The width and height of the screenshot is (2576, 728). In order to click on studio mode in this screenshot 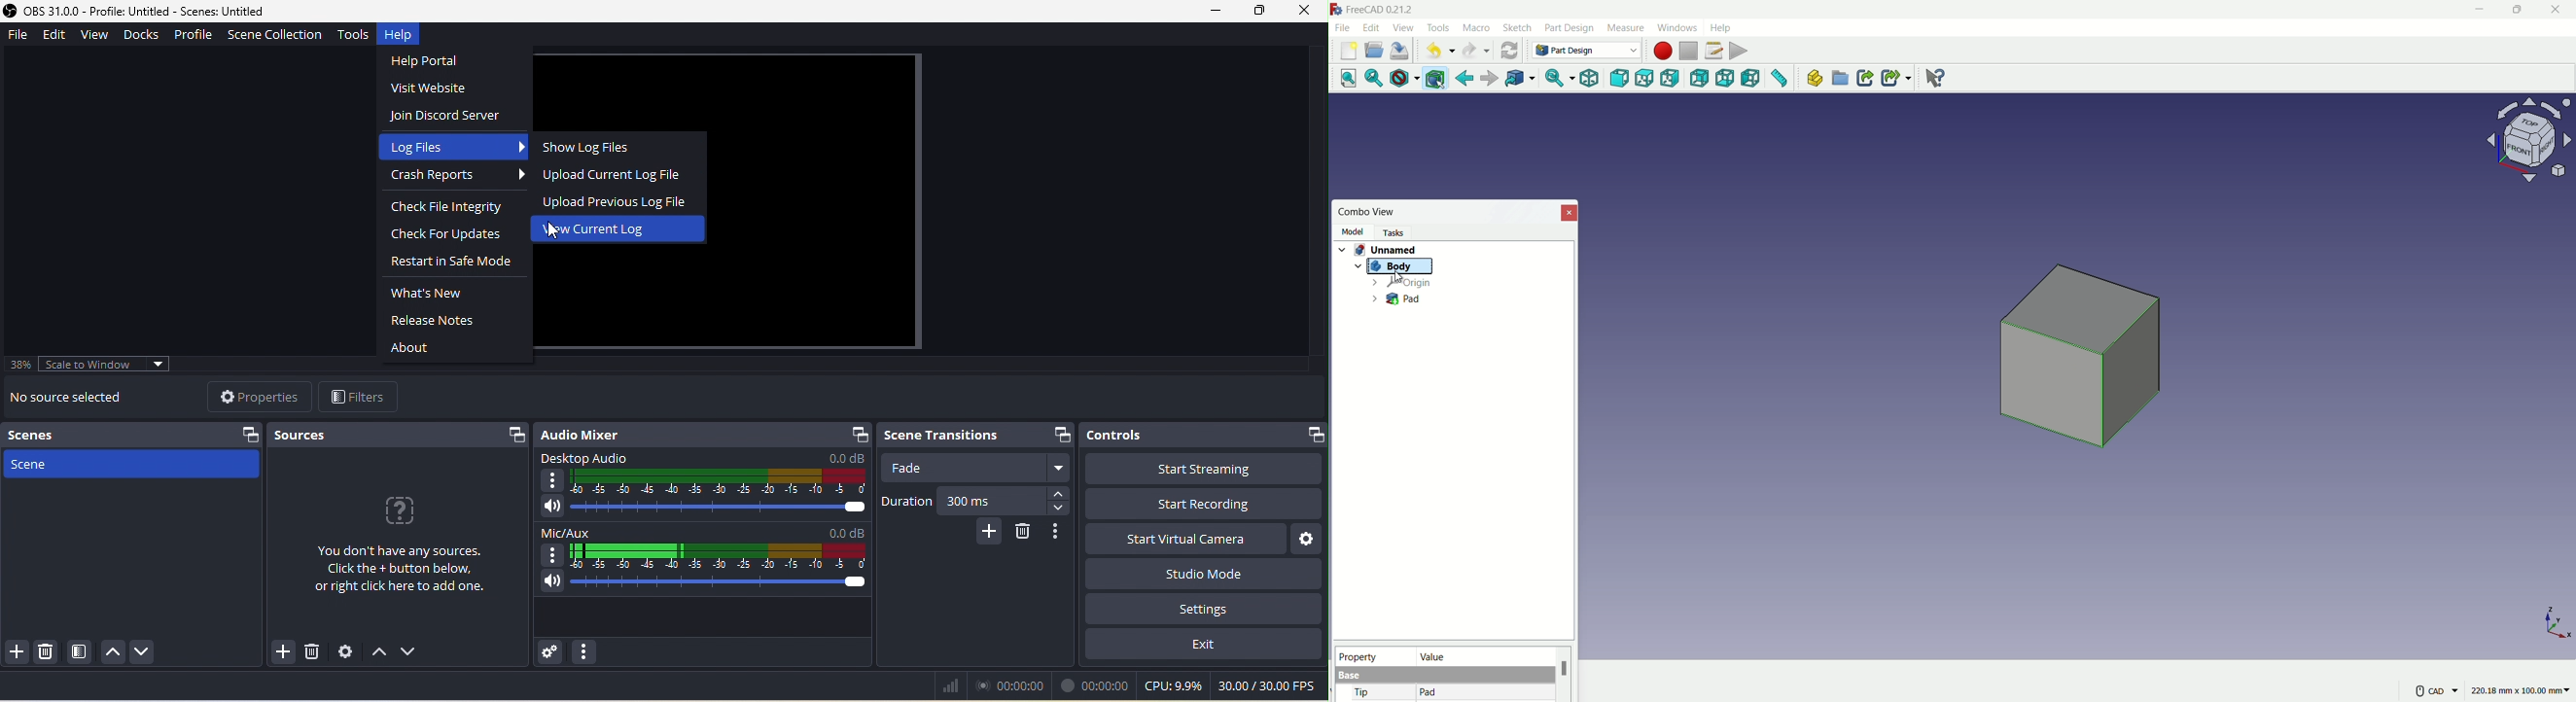, I will do `click(1203, 573)`.